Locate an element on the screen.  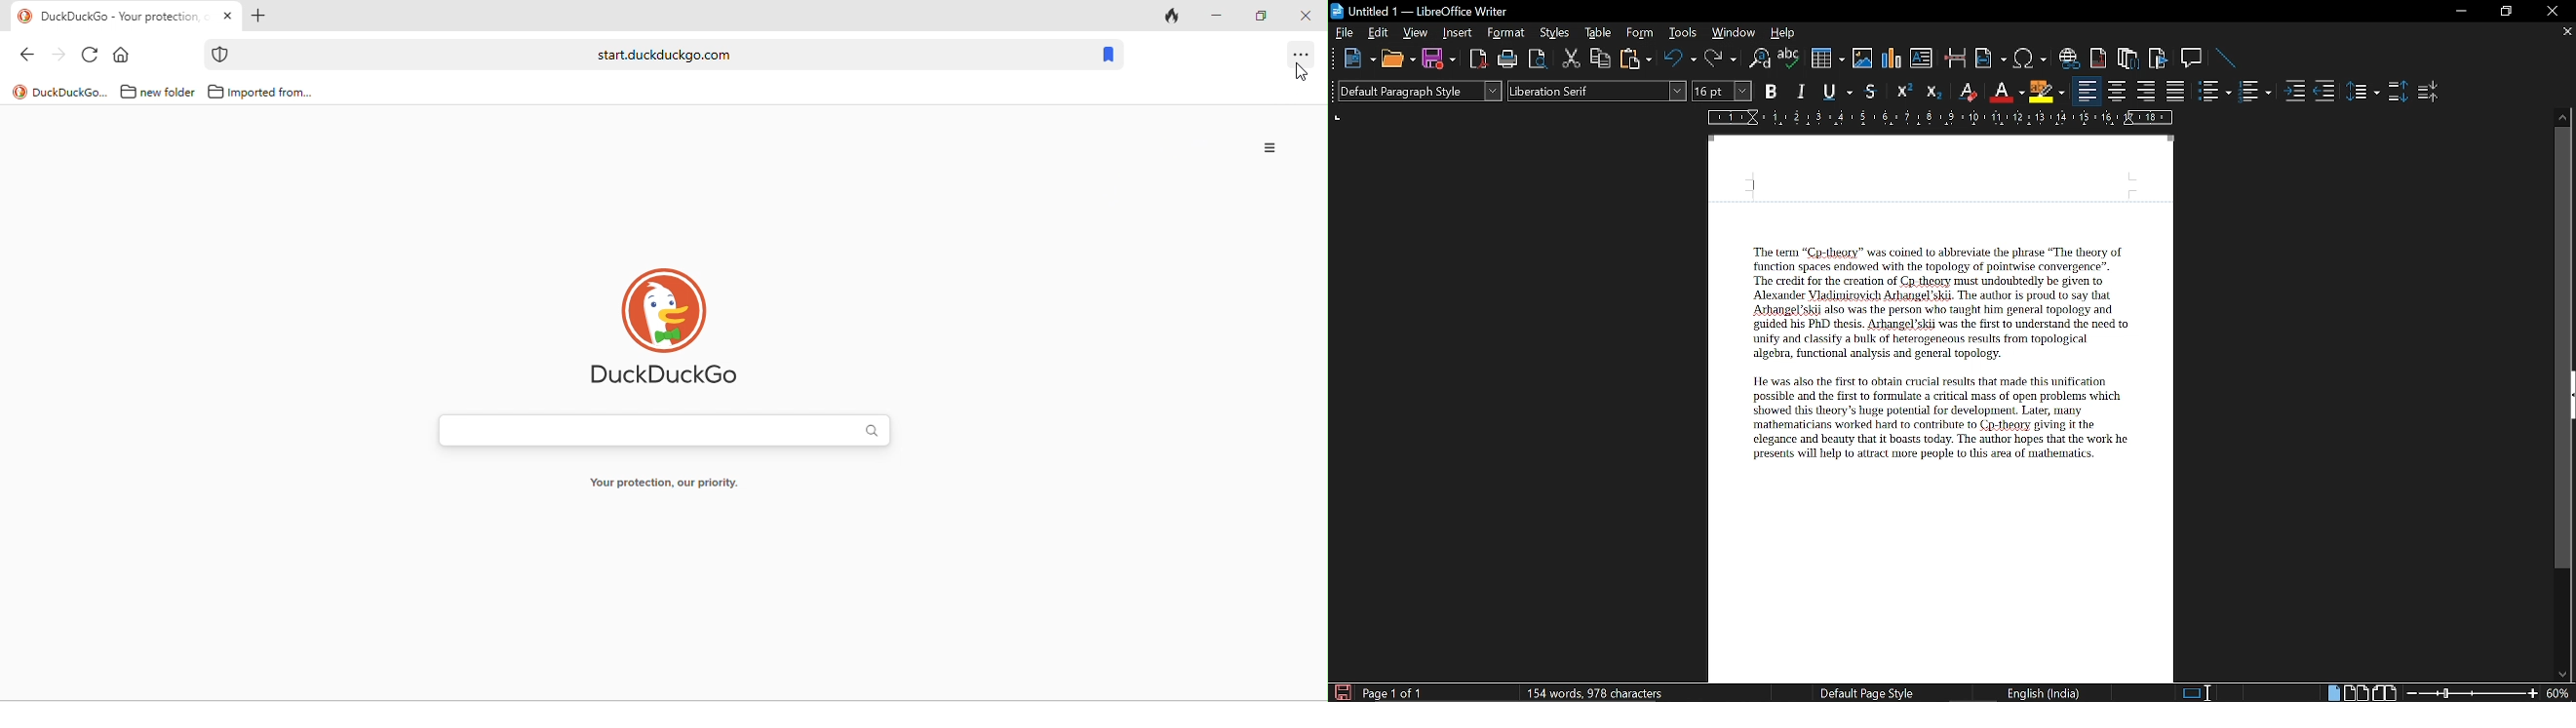
Current zoom hey Cortana is located at coordinates (2557, 692).